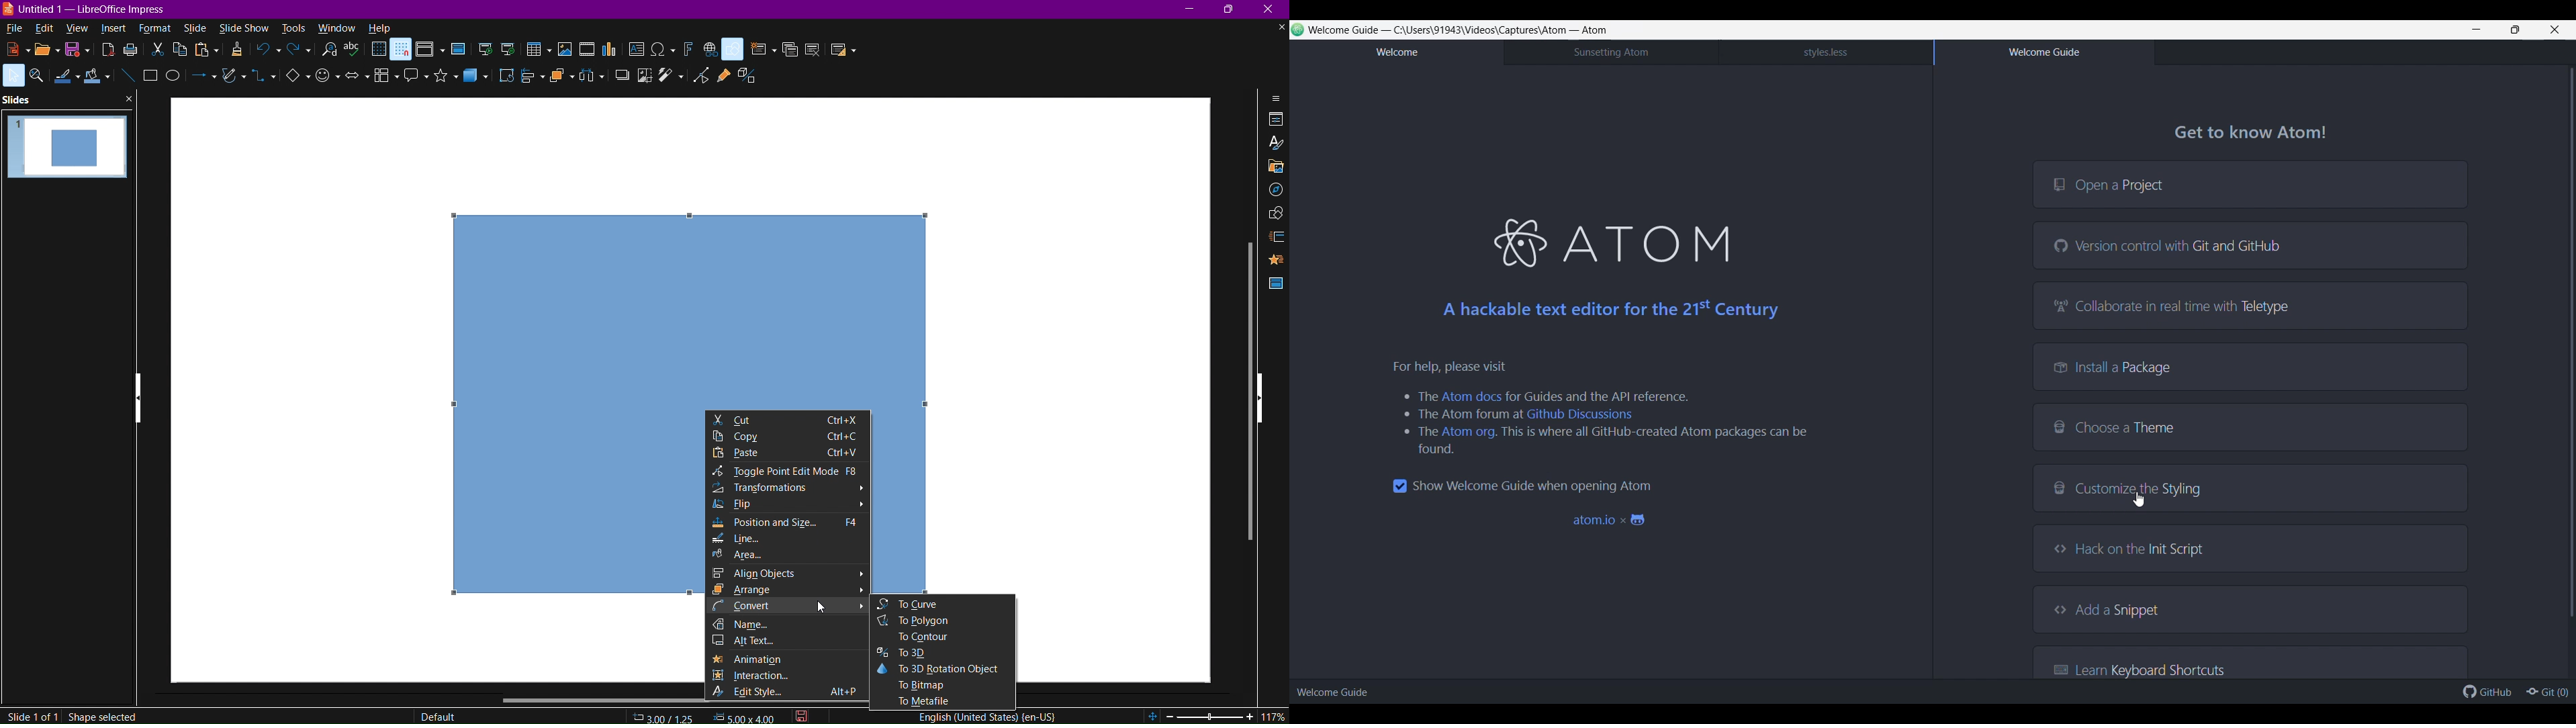  Describe the element at coordinates (327, 83) in the screenshot. I see `Symbol Shapes` at that location.